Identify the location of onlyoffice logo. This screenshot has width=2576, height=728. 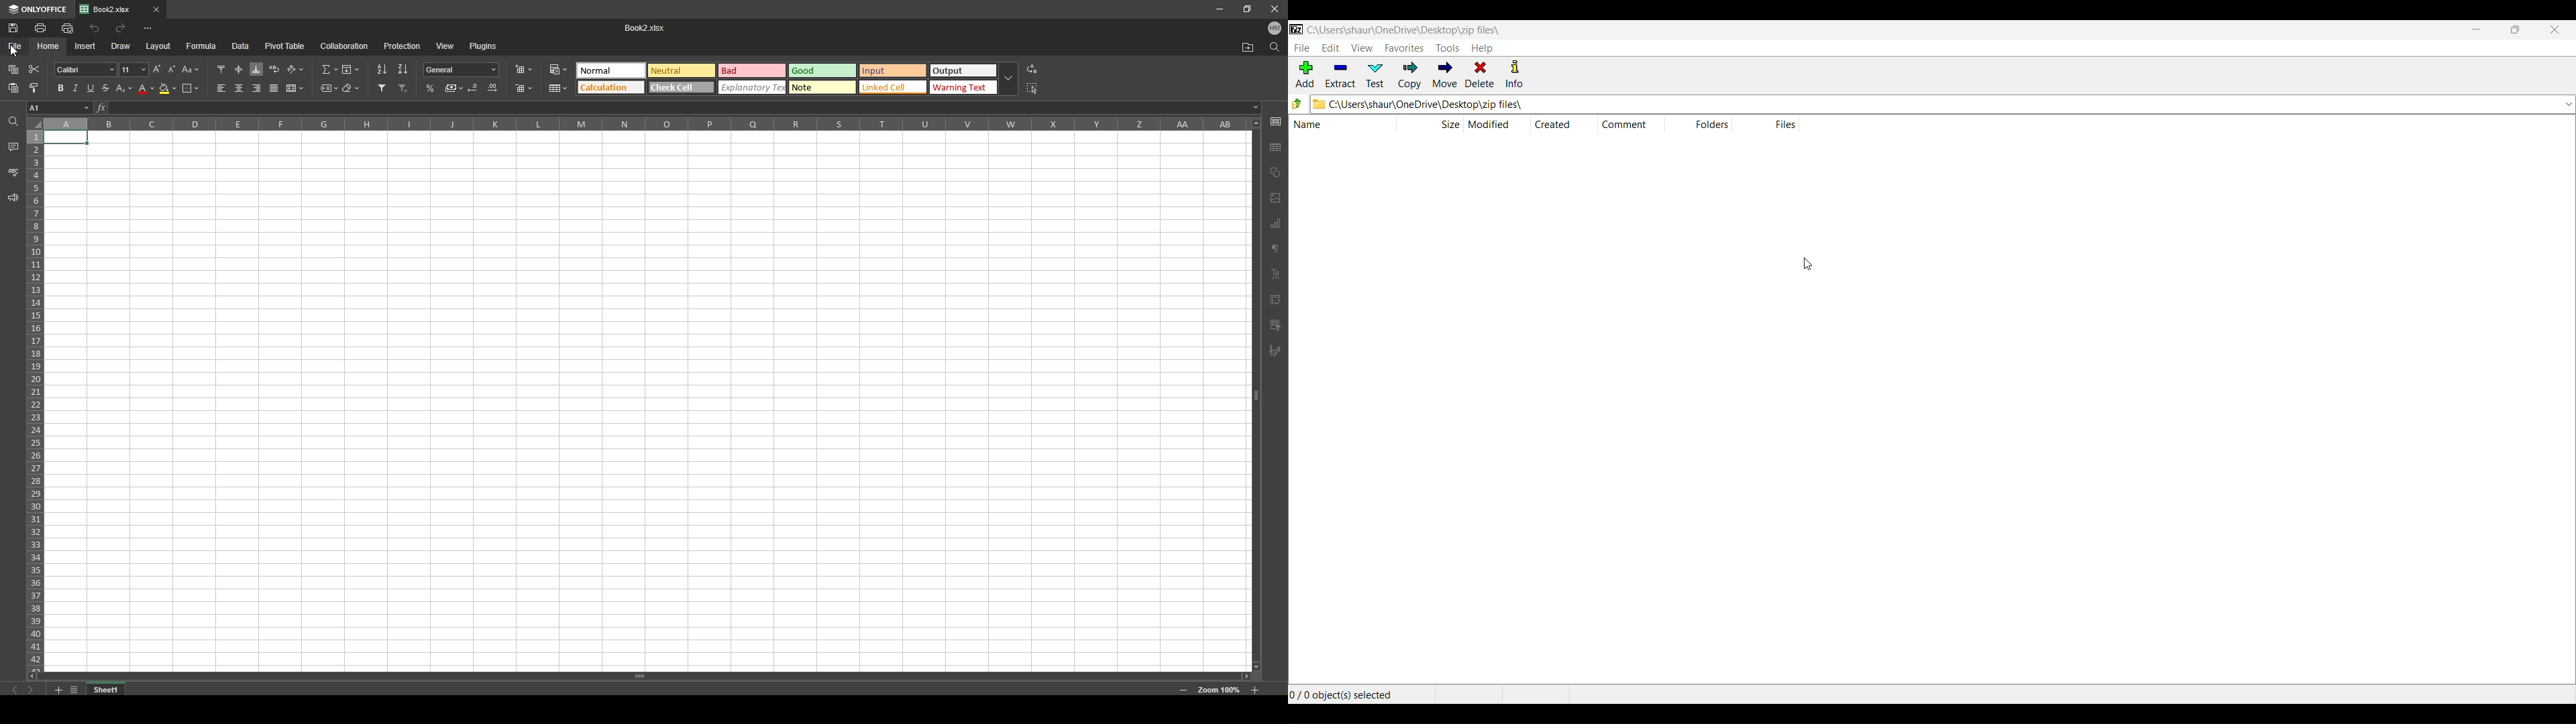
(9, 10).